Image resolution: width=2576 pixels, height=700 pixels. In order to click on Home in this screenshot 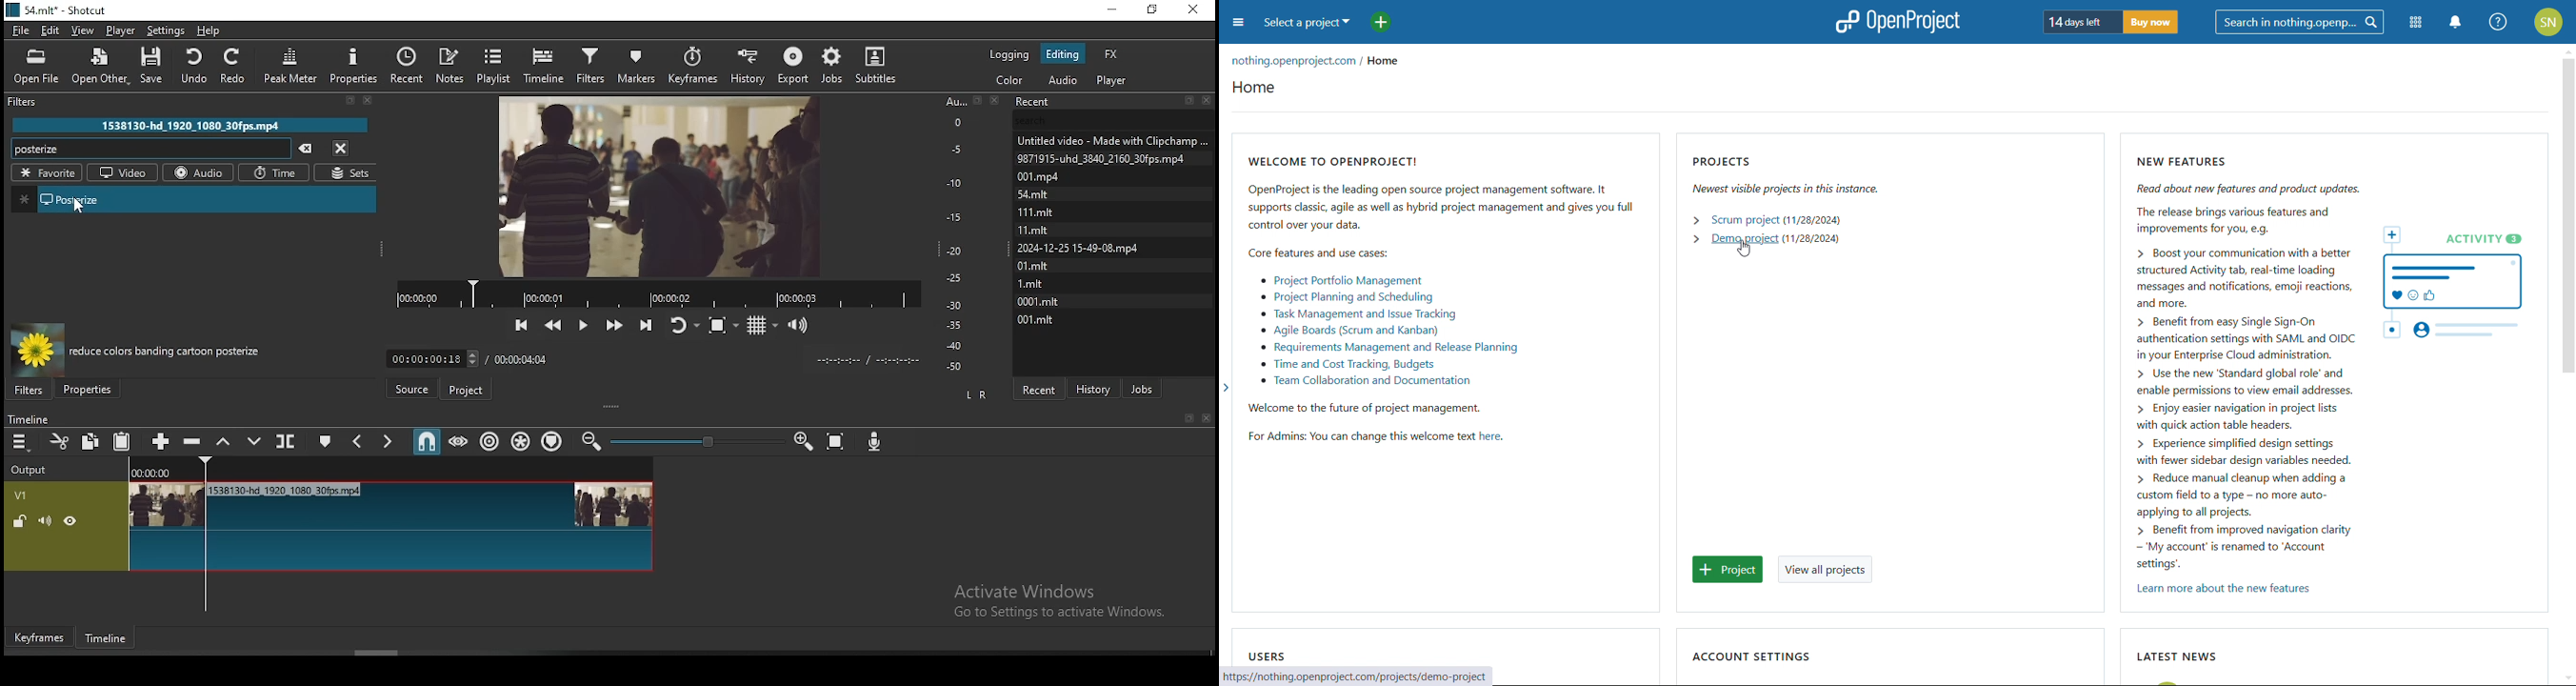, I will do `click(1265, 91)`.